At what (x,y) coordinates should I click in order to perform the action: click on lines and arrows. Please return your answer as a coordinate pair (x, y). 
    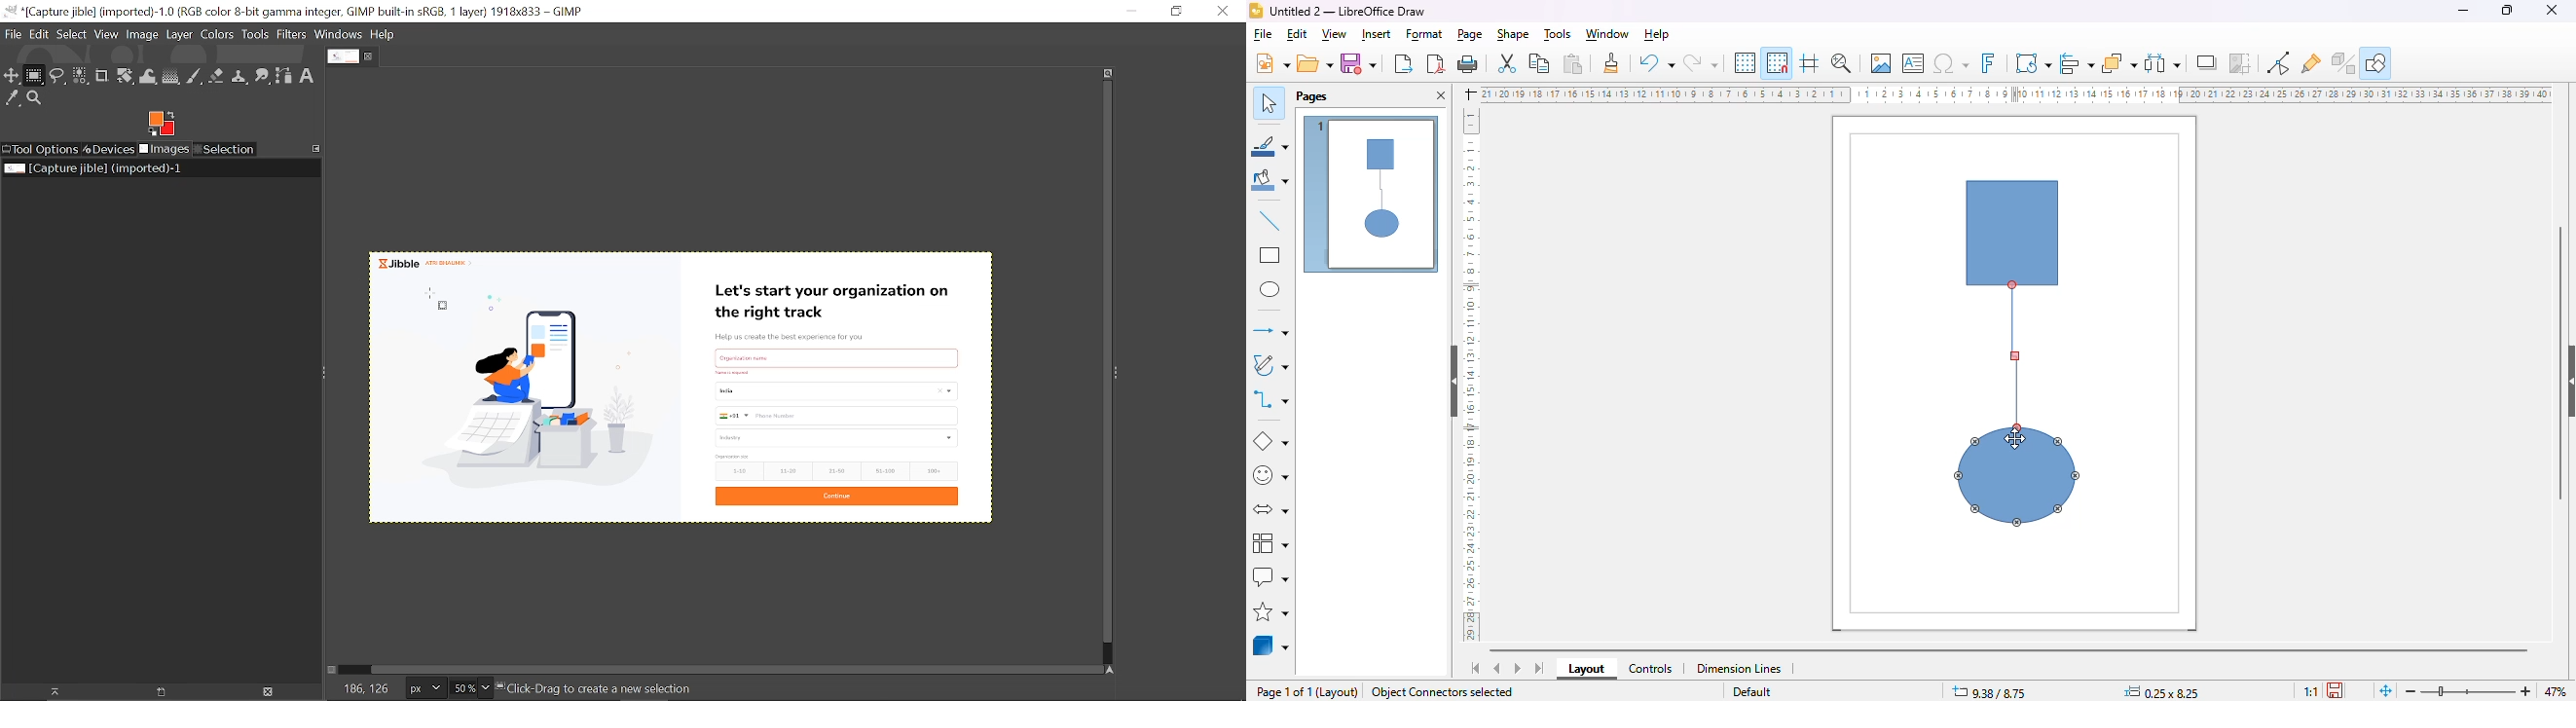
    Looking at the image, I should click on (1270, 330).